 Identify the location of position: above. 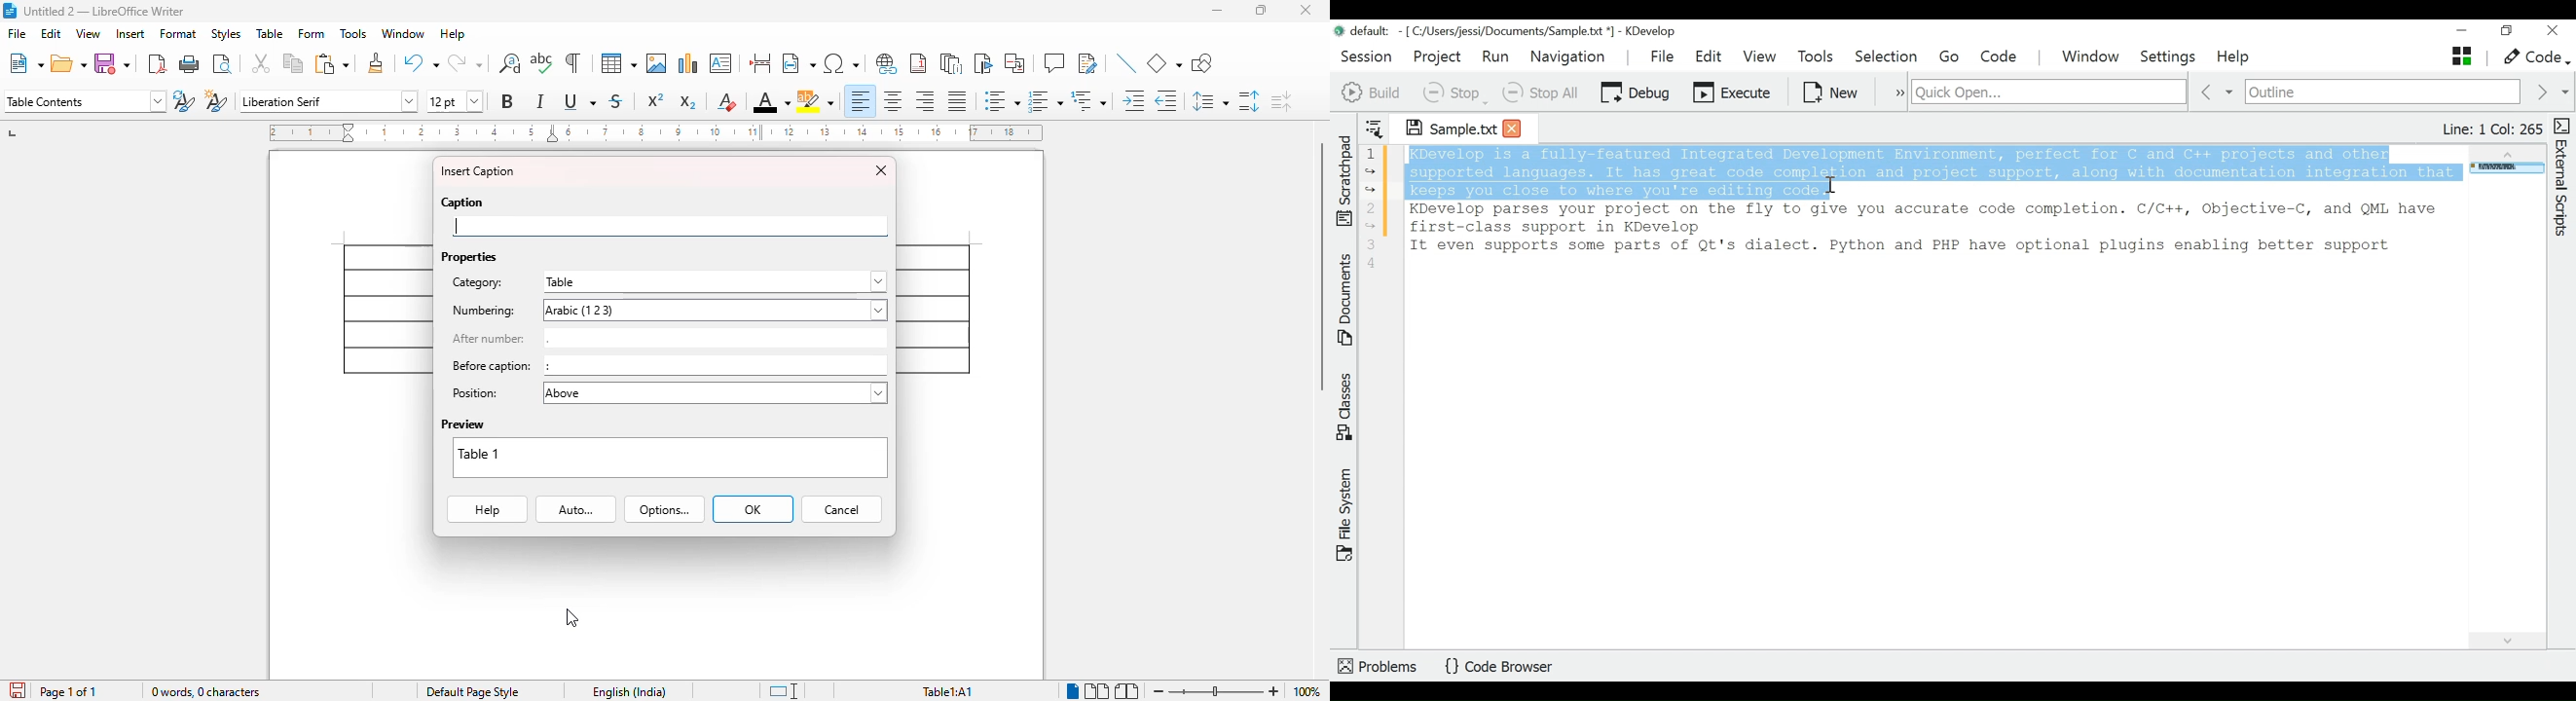
(668, 393).